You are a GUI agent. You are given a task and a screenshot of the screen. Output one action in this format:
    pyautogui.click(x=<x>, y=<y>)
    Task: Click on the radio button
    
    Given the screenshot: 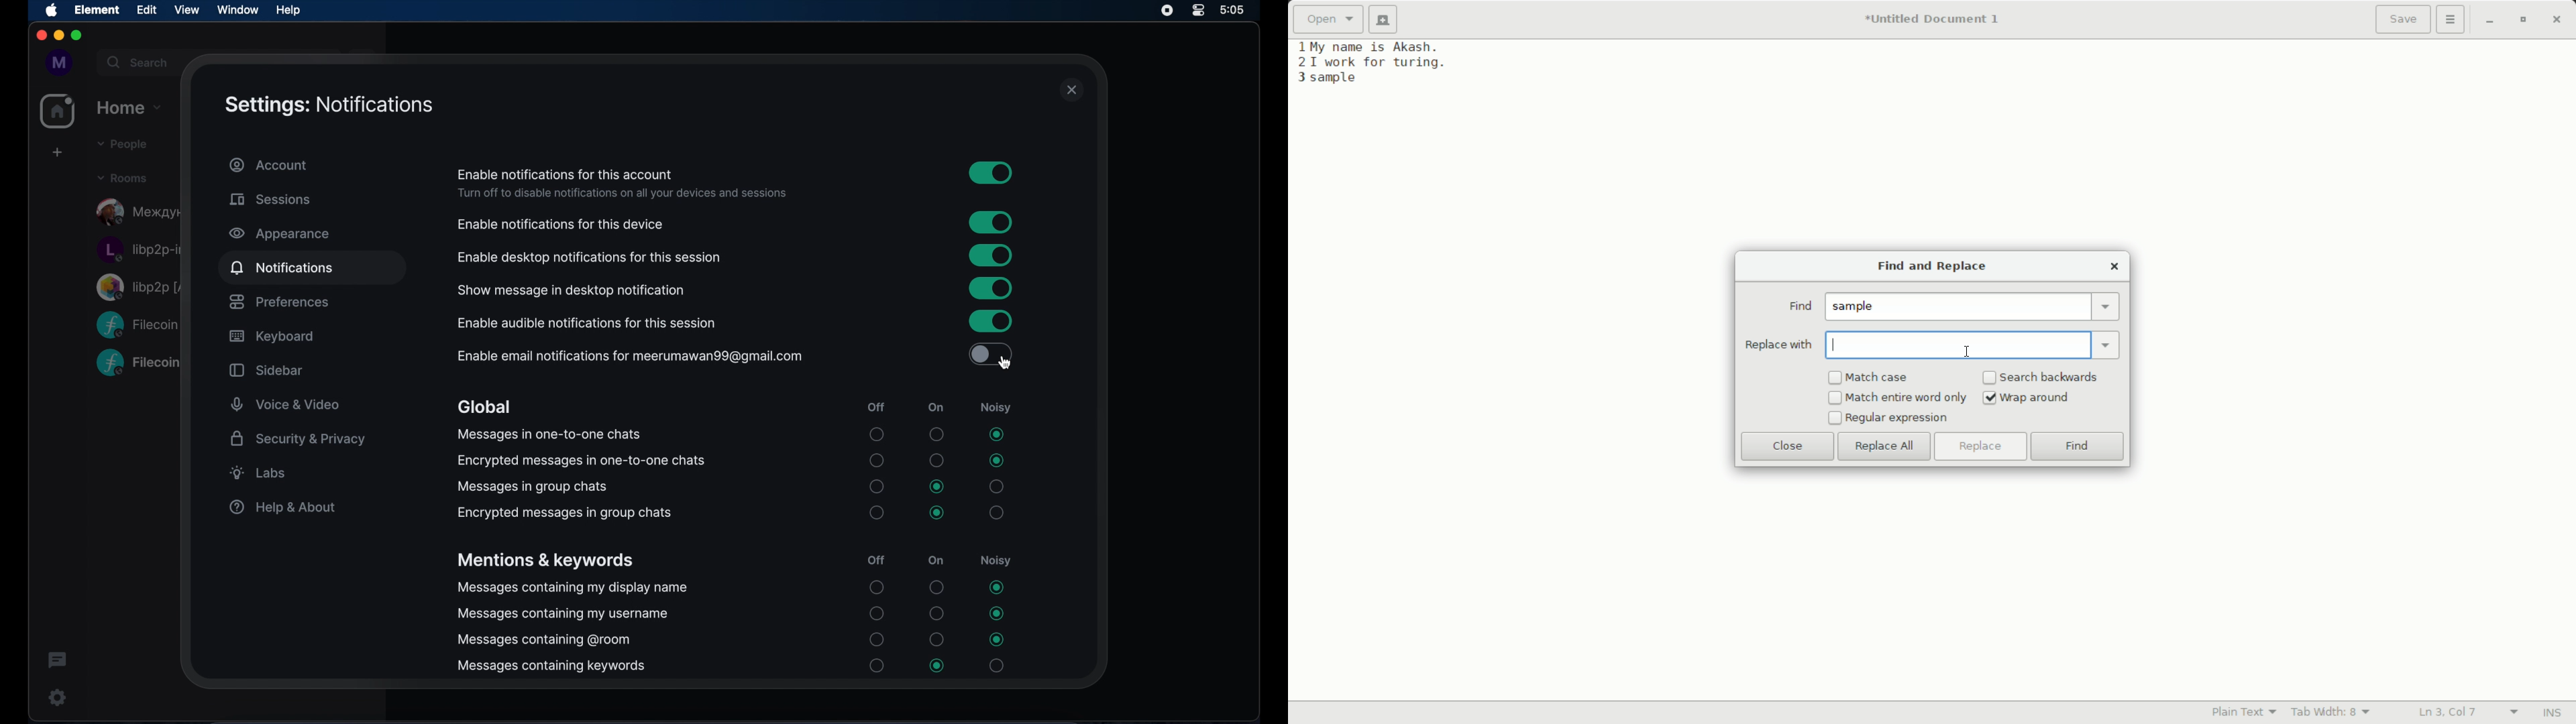 What is the action you would take?
    pyautogui.click(x=998, y=613)
    